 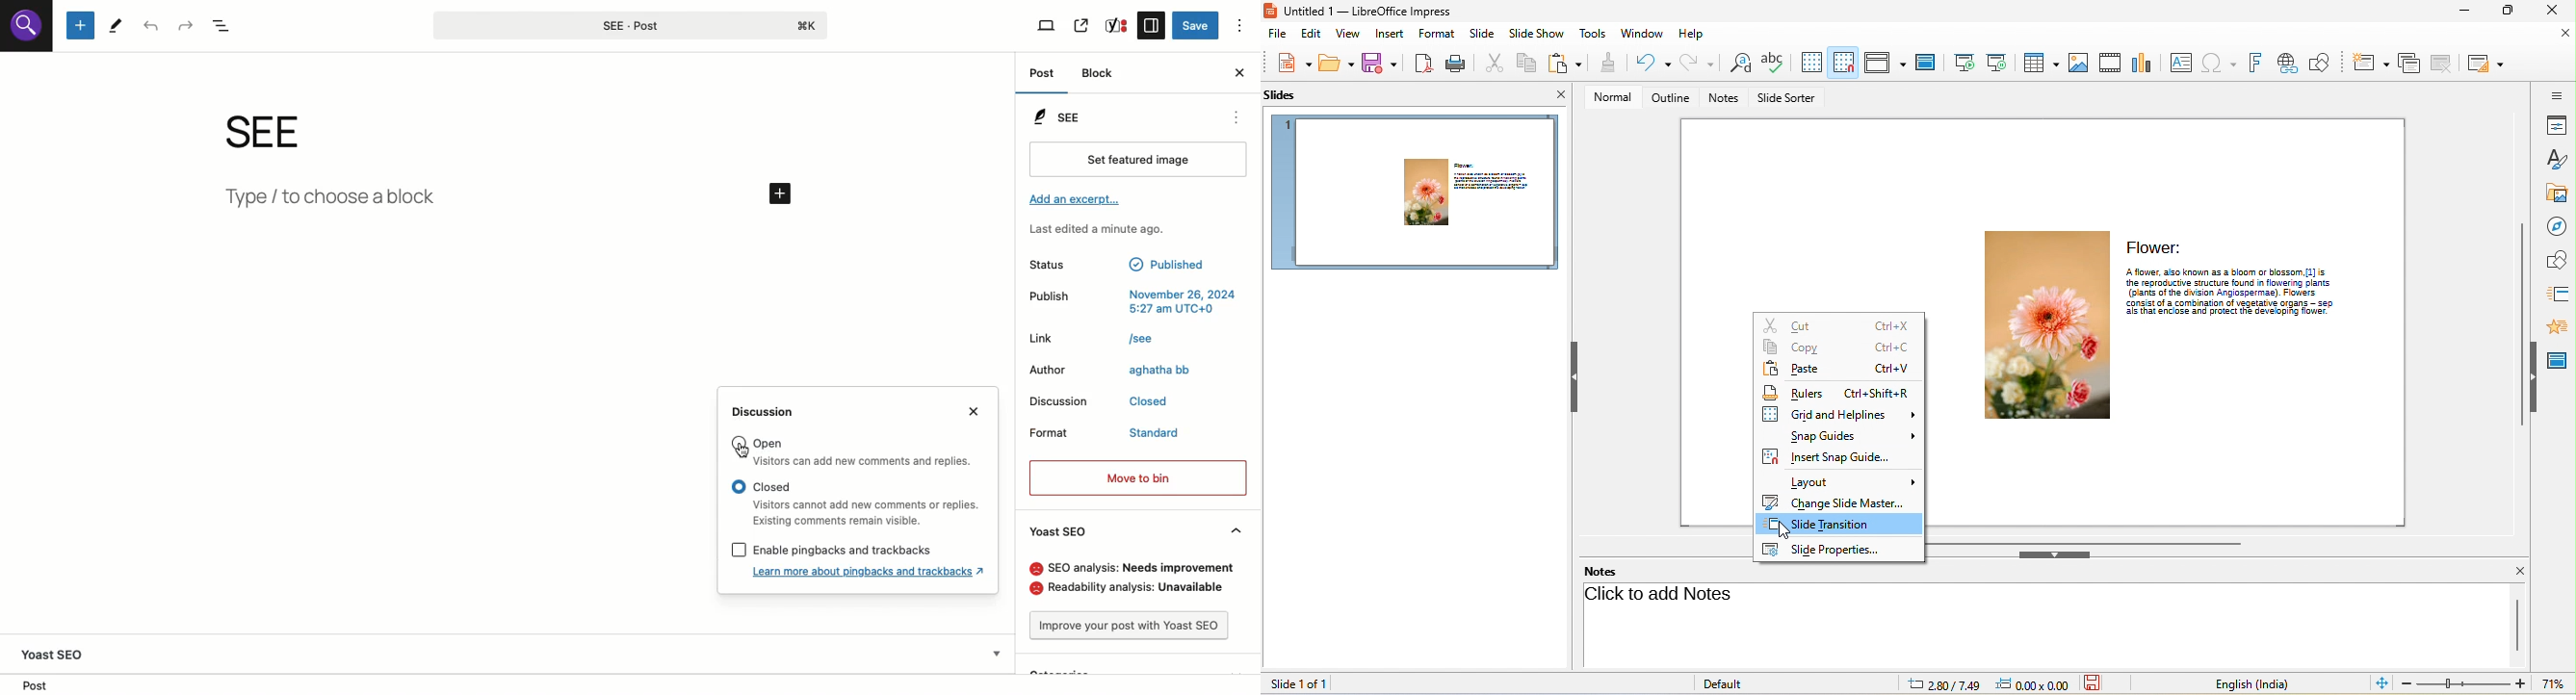 What do you see at coordinates (1788, 531) in the screenshot?
I see `cursor movement` at bounding box center [1788, 531].